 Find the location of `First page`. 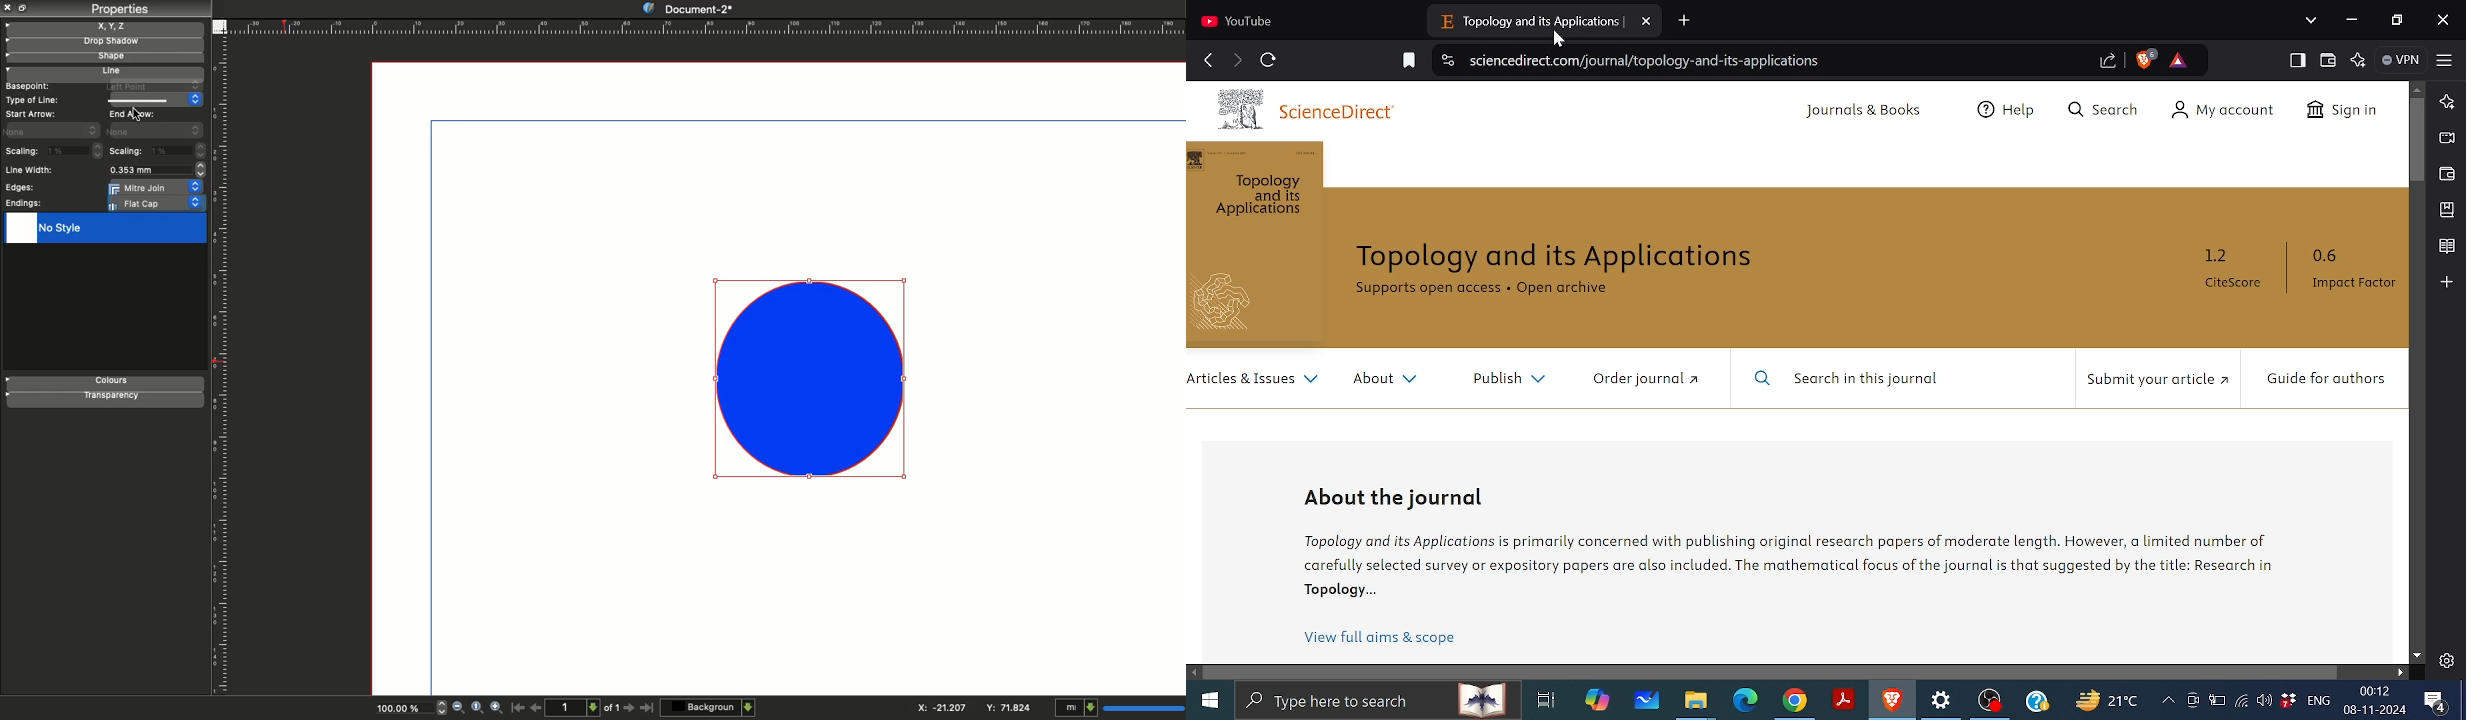

First page is located at coordinates (518, 707).